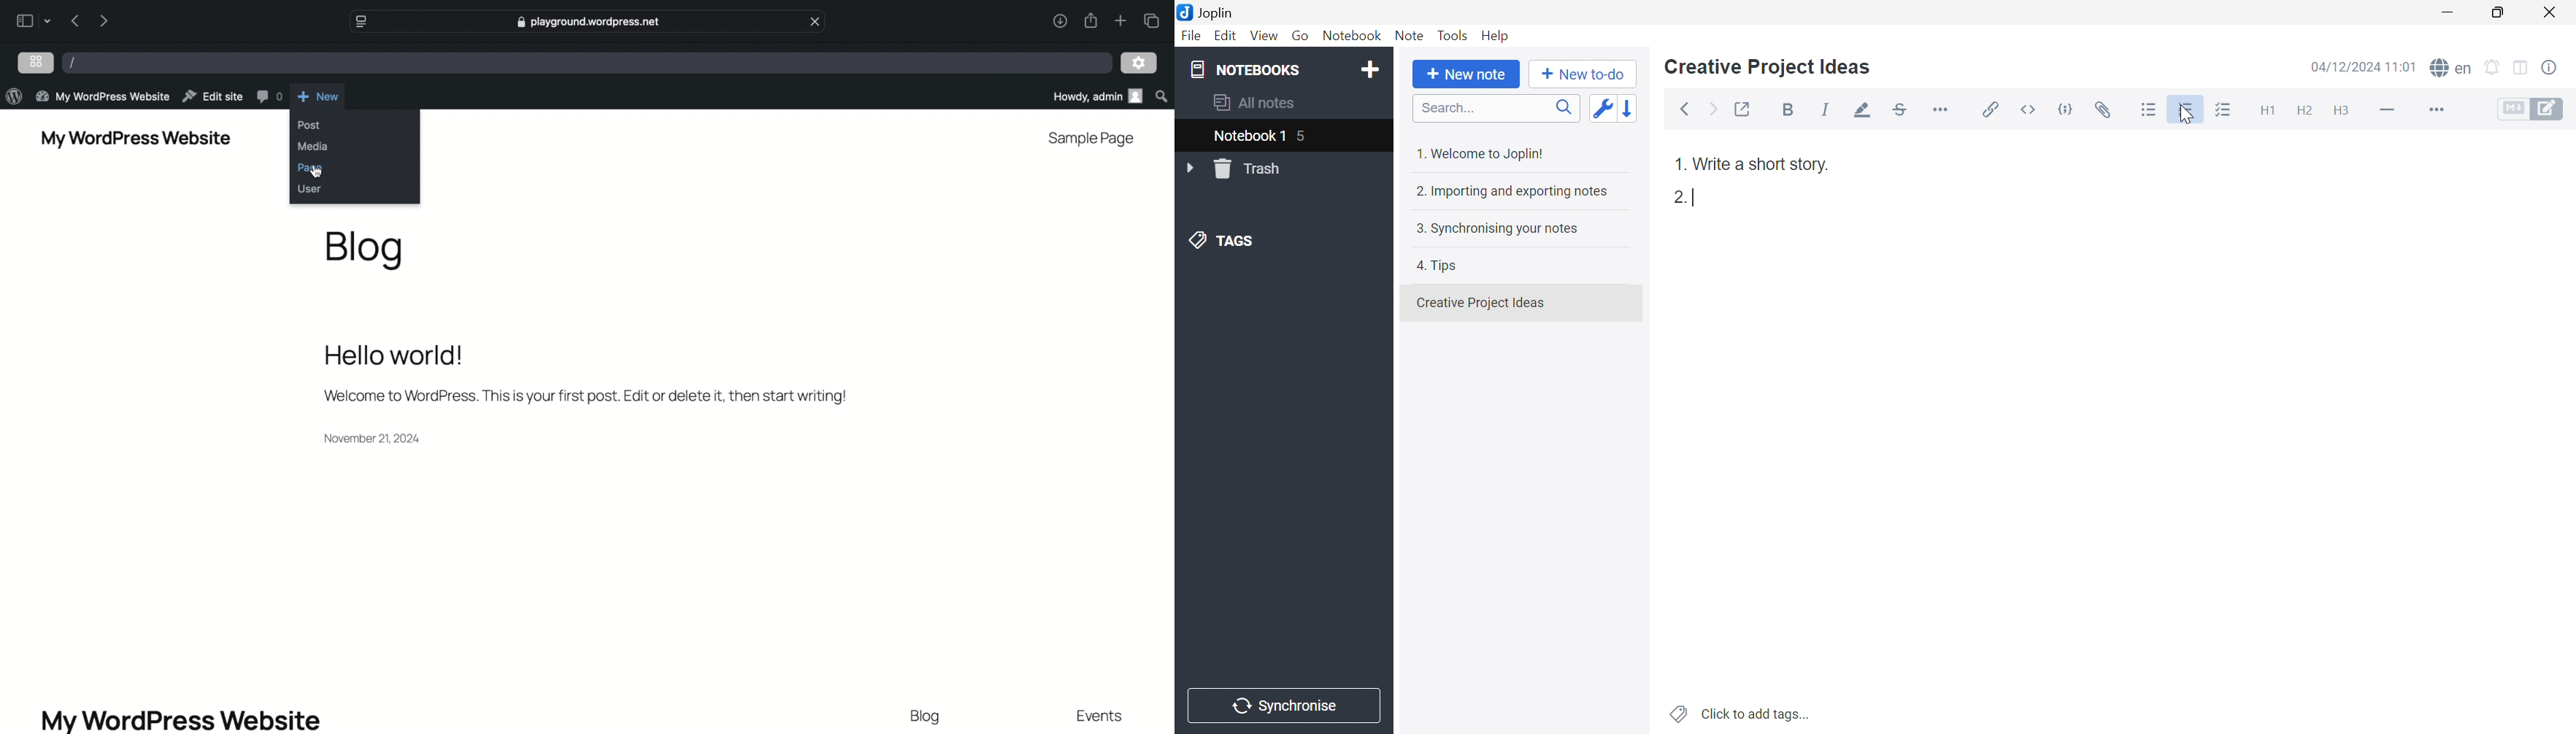  Describe the element at coordinates (1247, 70) in the screenshot. I see `NOTEBOOKS` at that location.